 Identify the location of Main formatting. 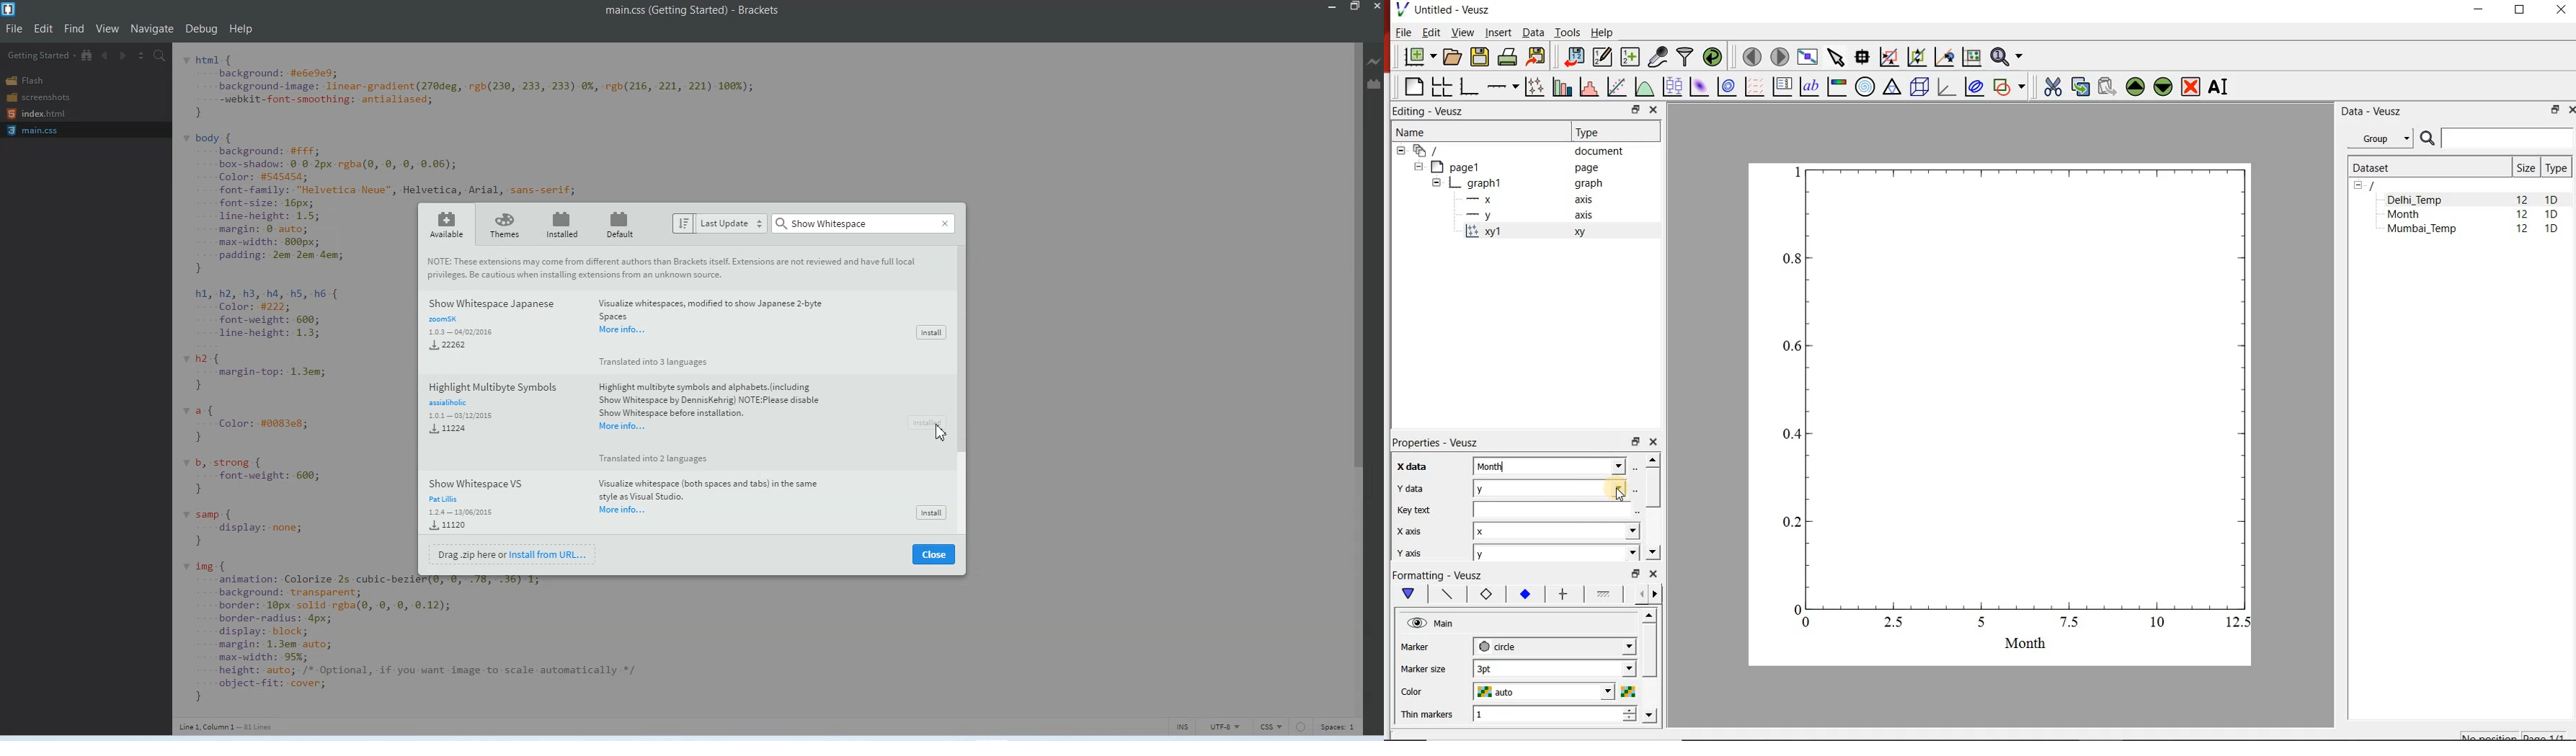
(1406, 594).